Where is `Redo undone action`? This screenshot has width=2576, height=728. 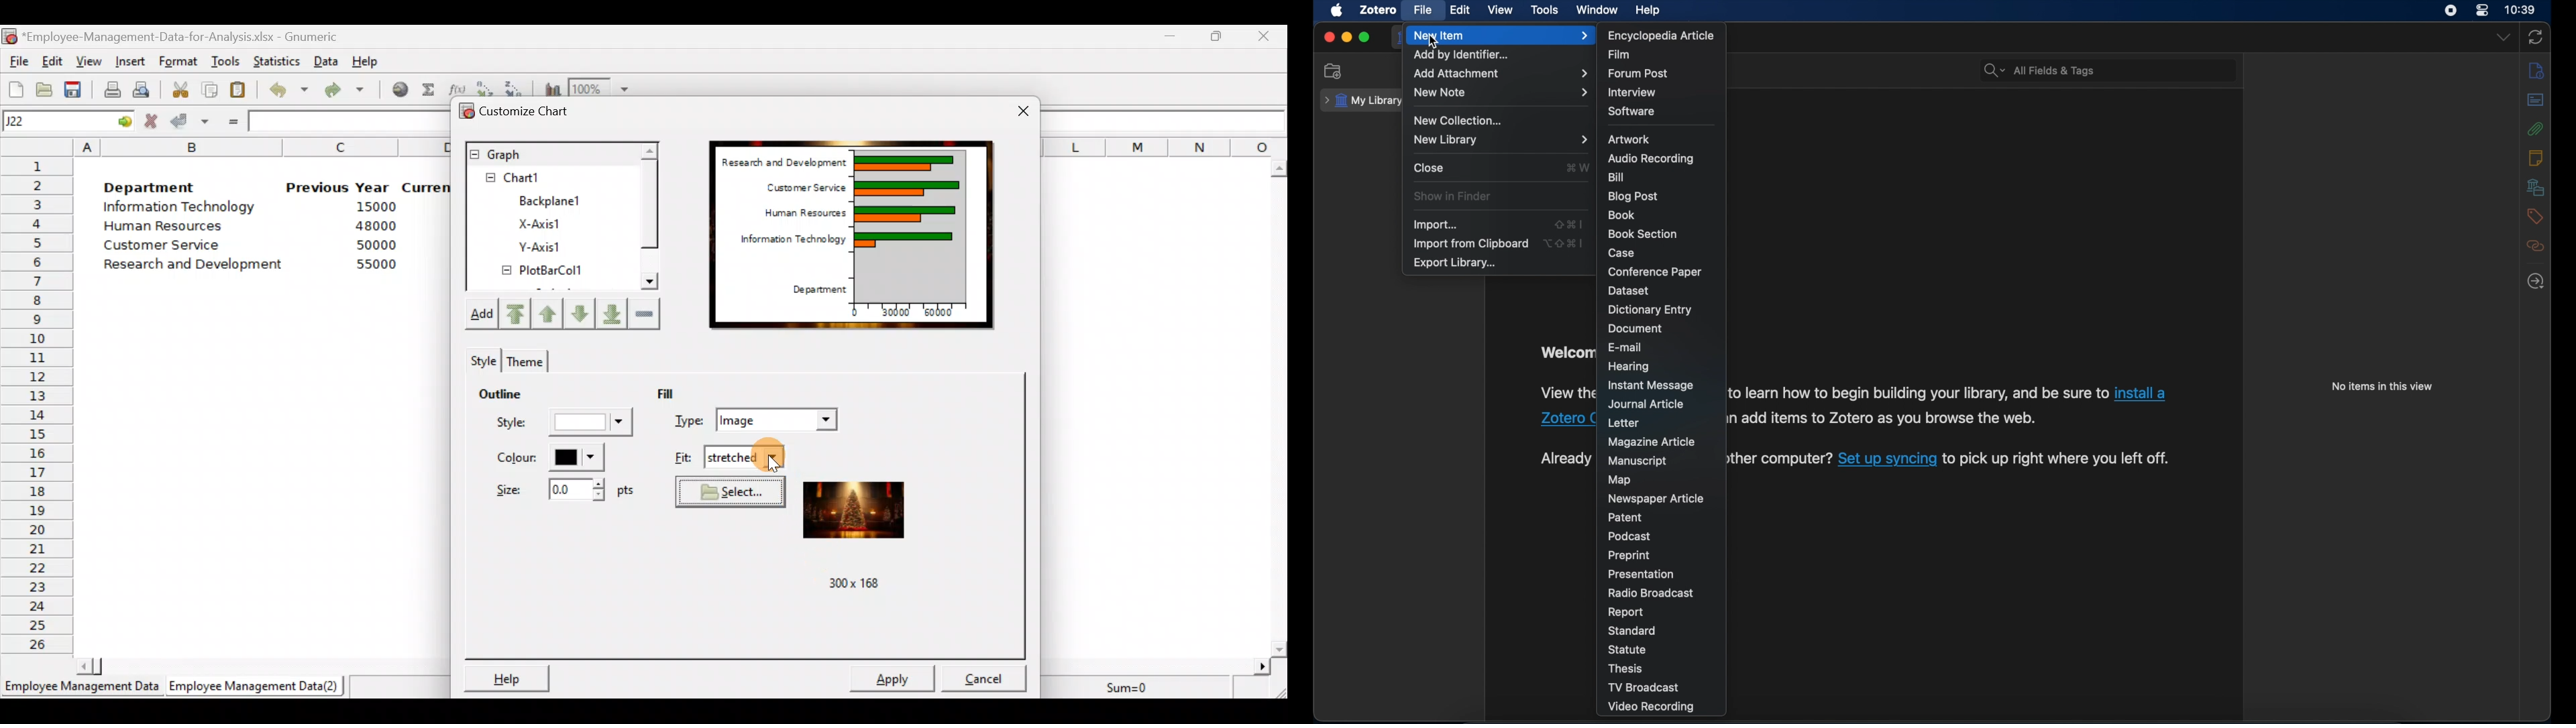
Redo undone action is located at coordinates (352, 91).